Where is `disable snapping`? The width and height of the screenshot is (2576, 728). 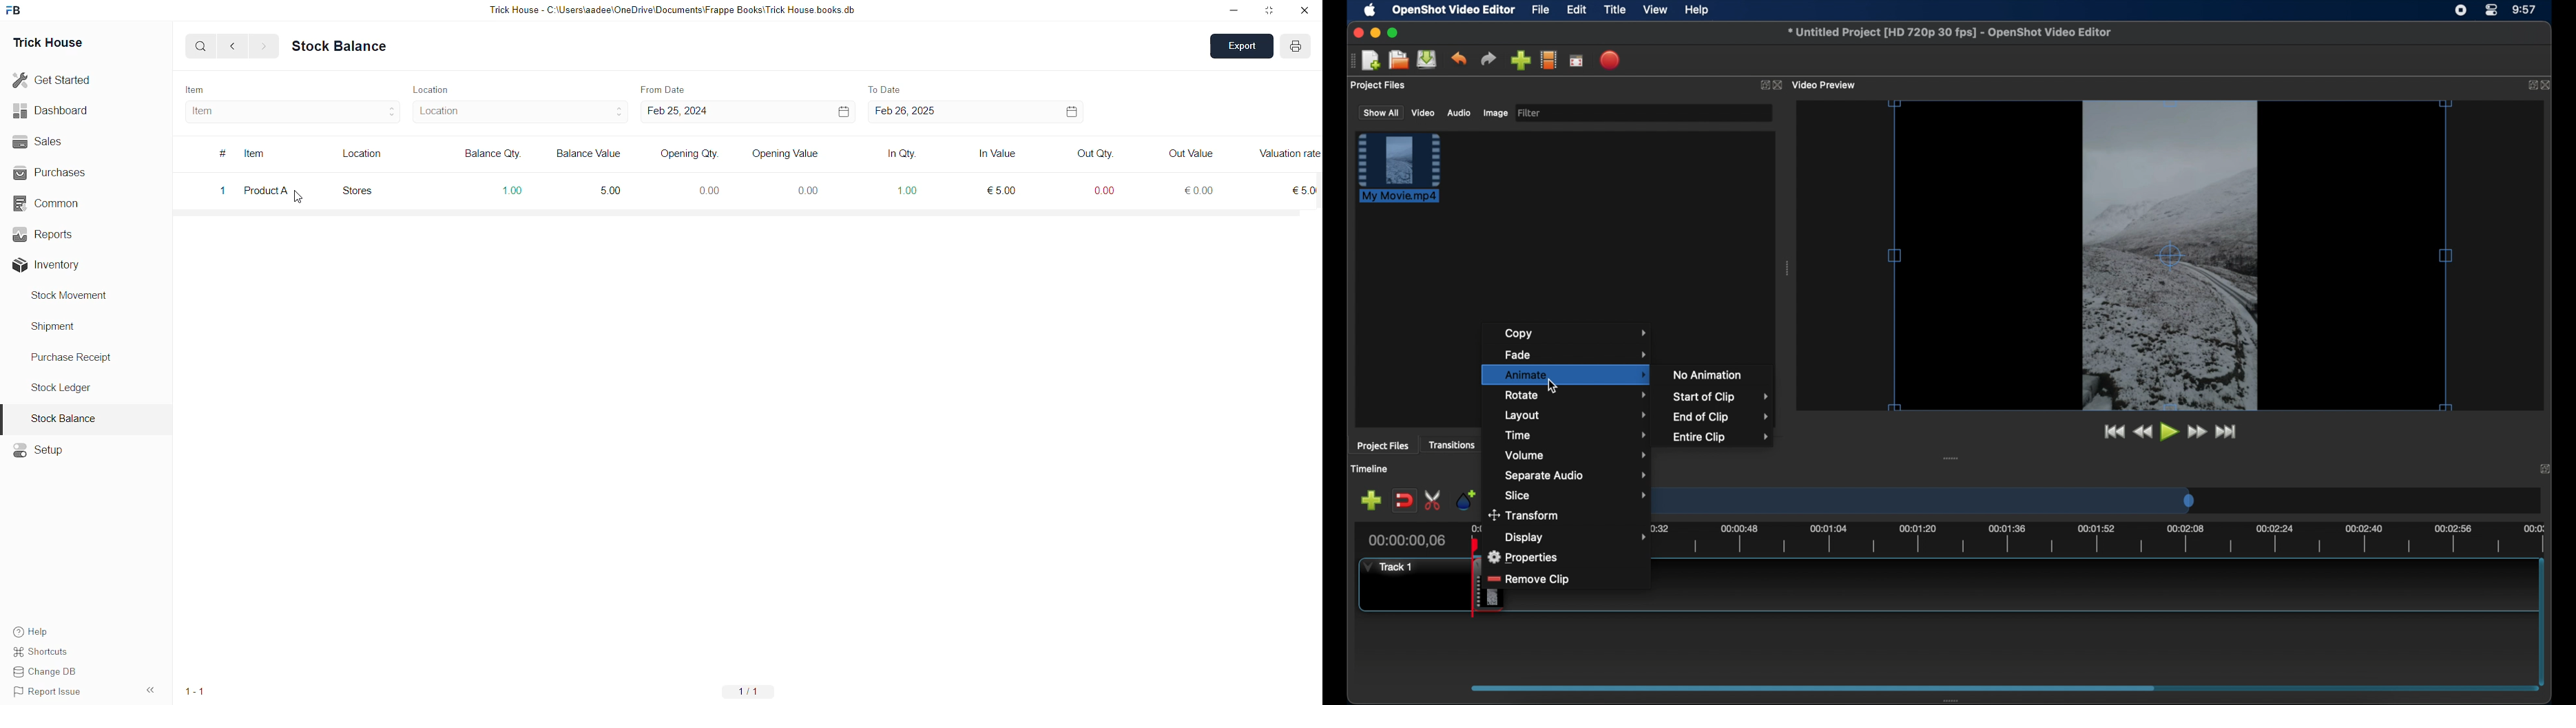
disable snapping is located at coordinates (1404, 501).